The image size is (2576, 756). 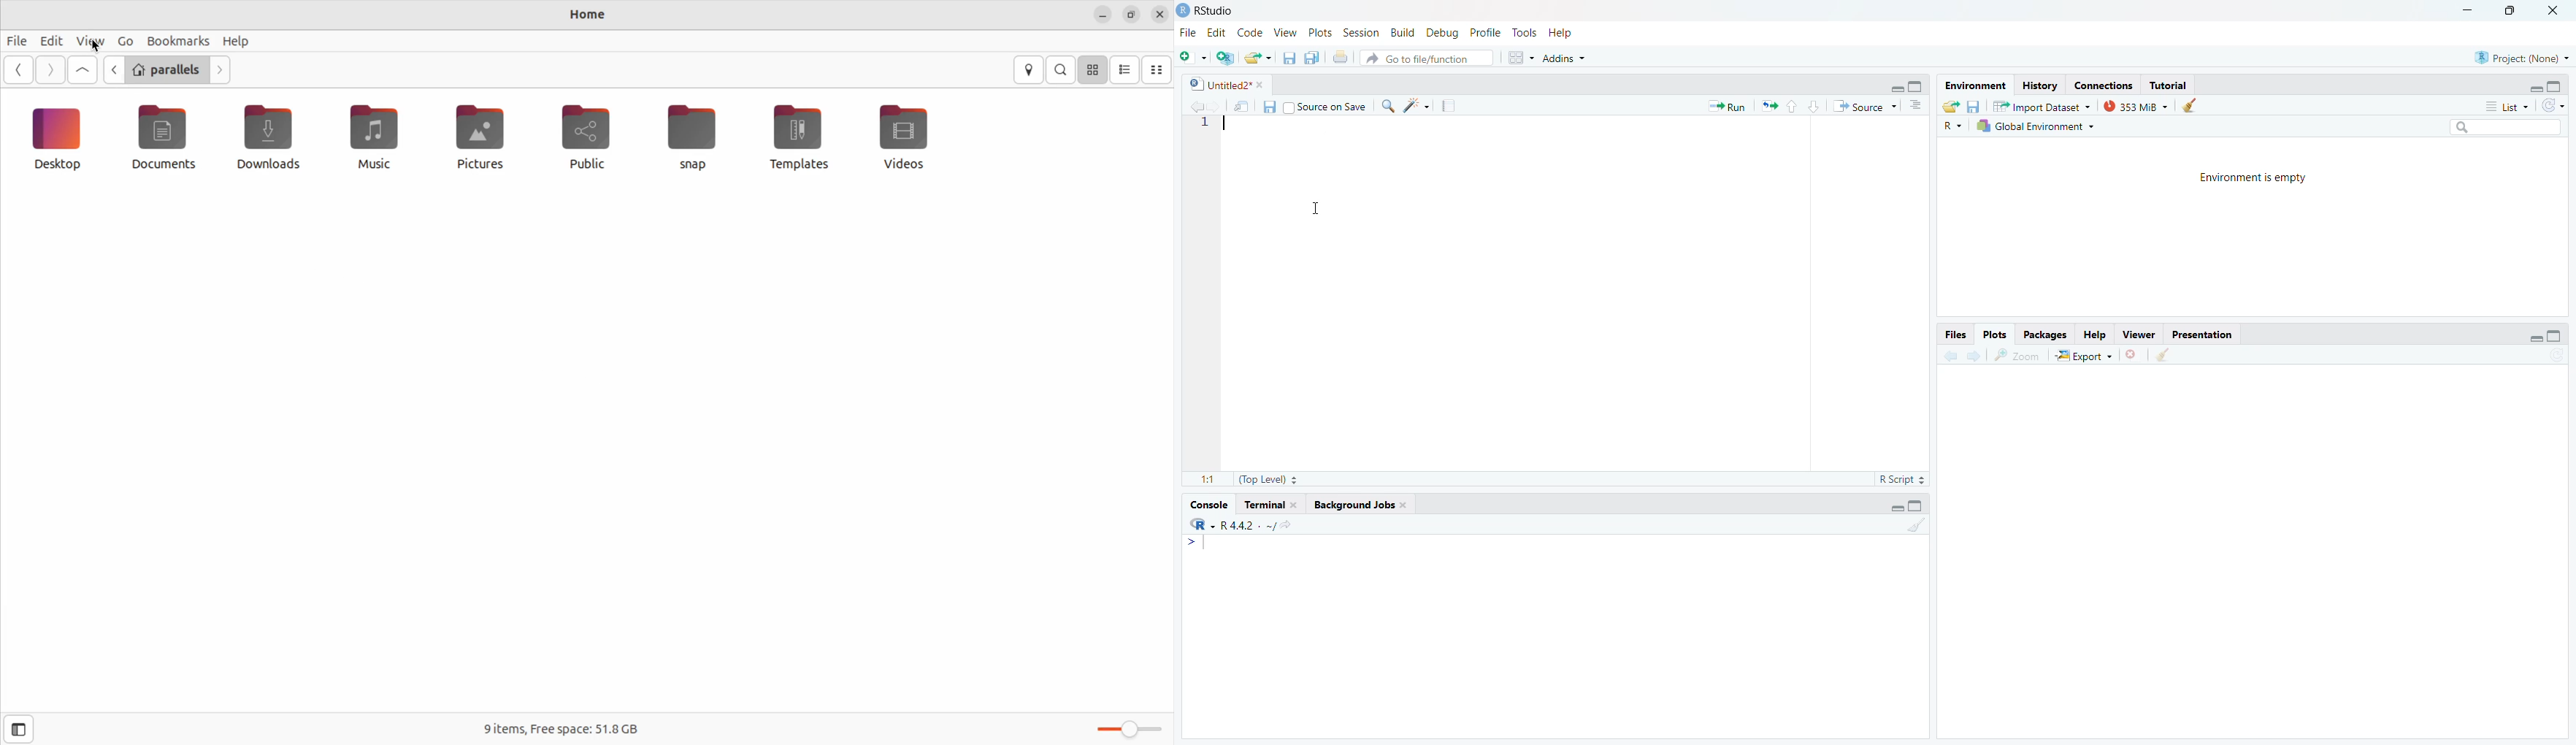 What do you see at coordinates (1270, 506) in the screenshot?
I see `Terminal` at bounding box center [1270, 506].